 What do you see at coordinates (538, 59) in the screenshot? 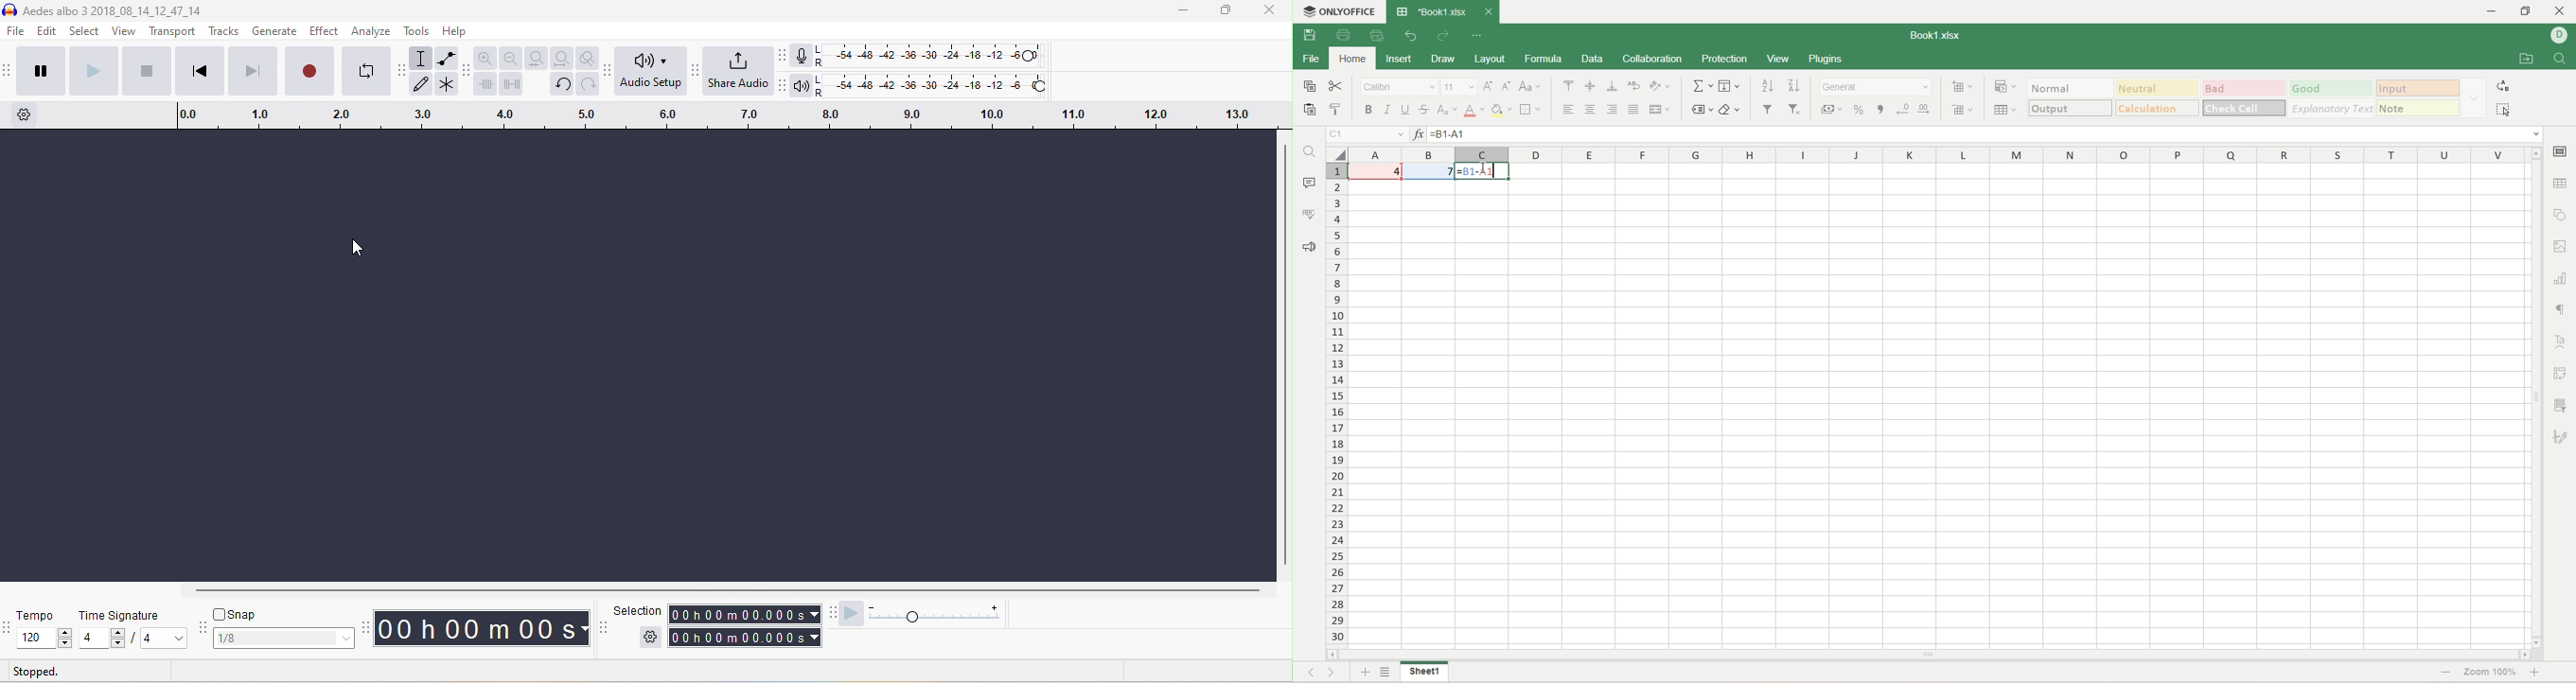
I see `fit selection to width` at bounding box center [538, 59].